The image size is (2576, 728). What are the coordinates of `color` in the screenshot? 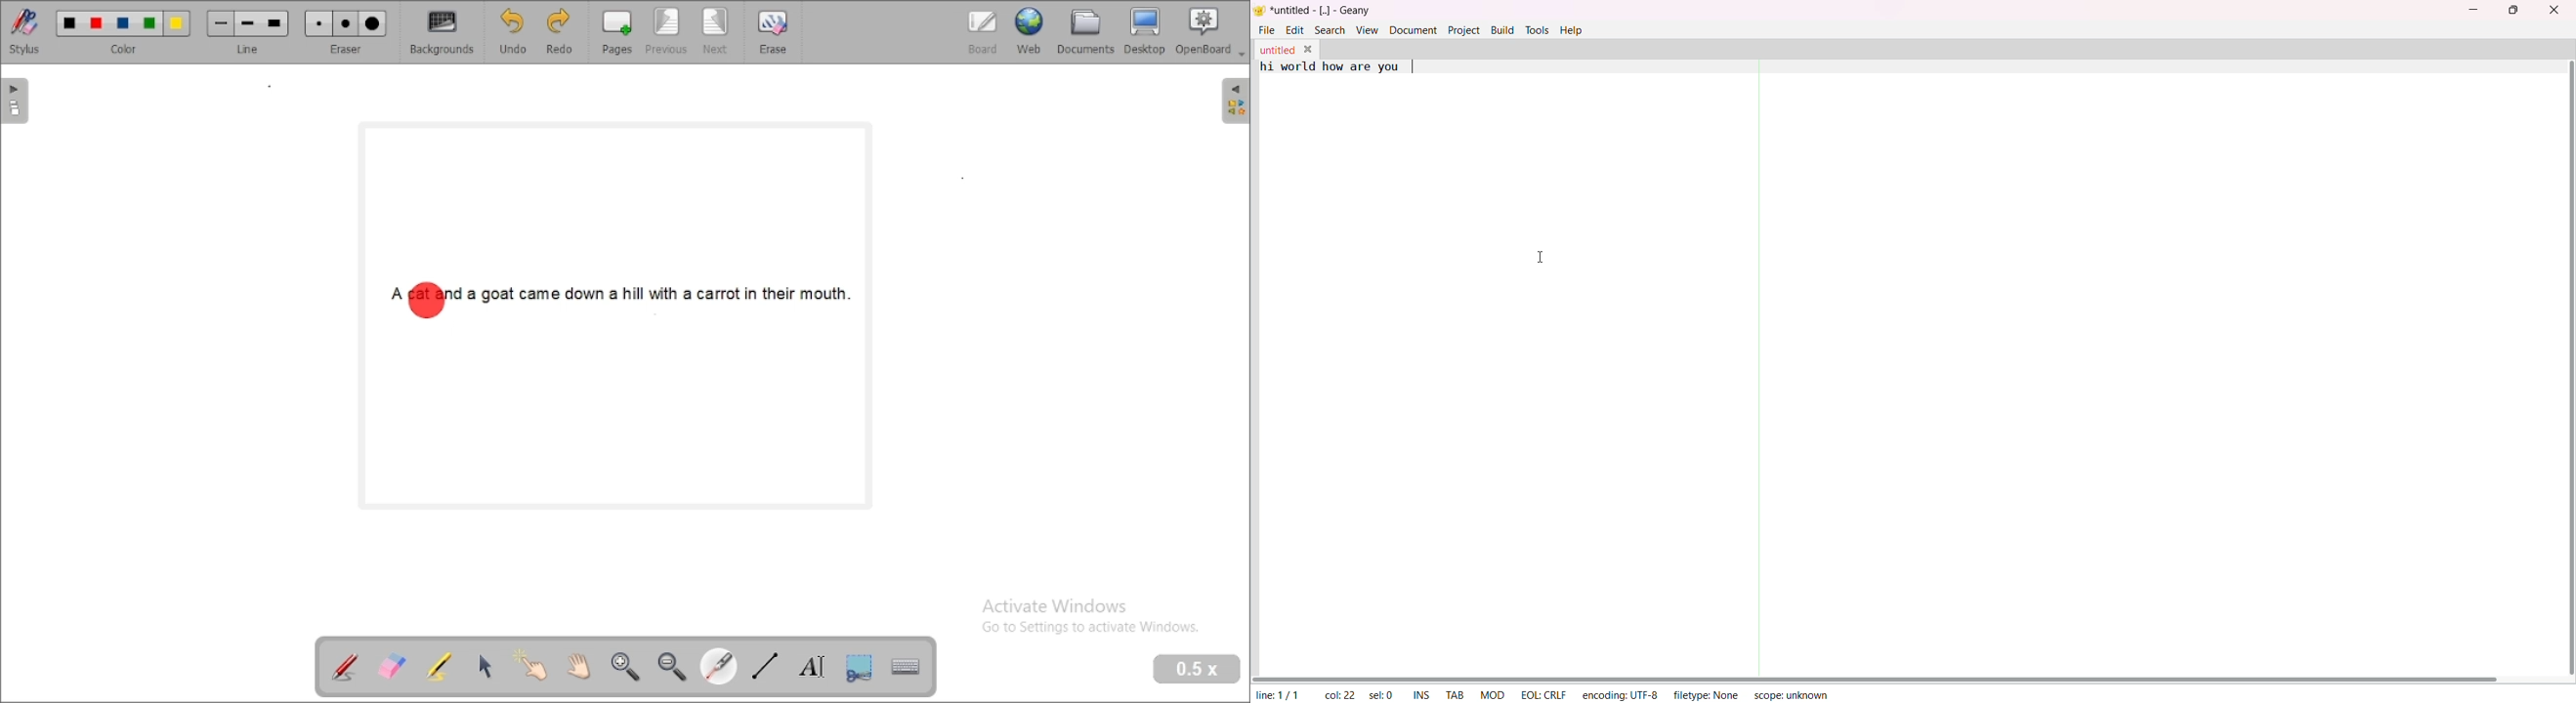 It's located at (124, 32).